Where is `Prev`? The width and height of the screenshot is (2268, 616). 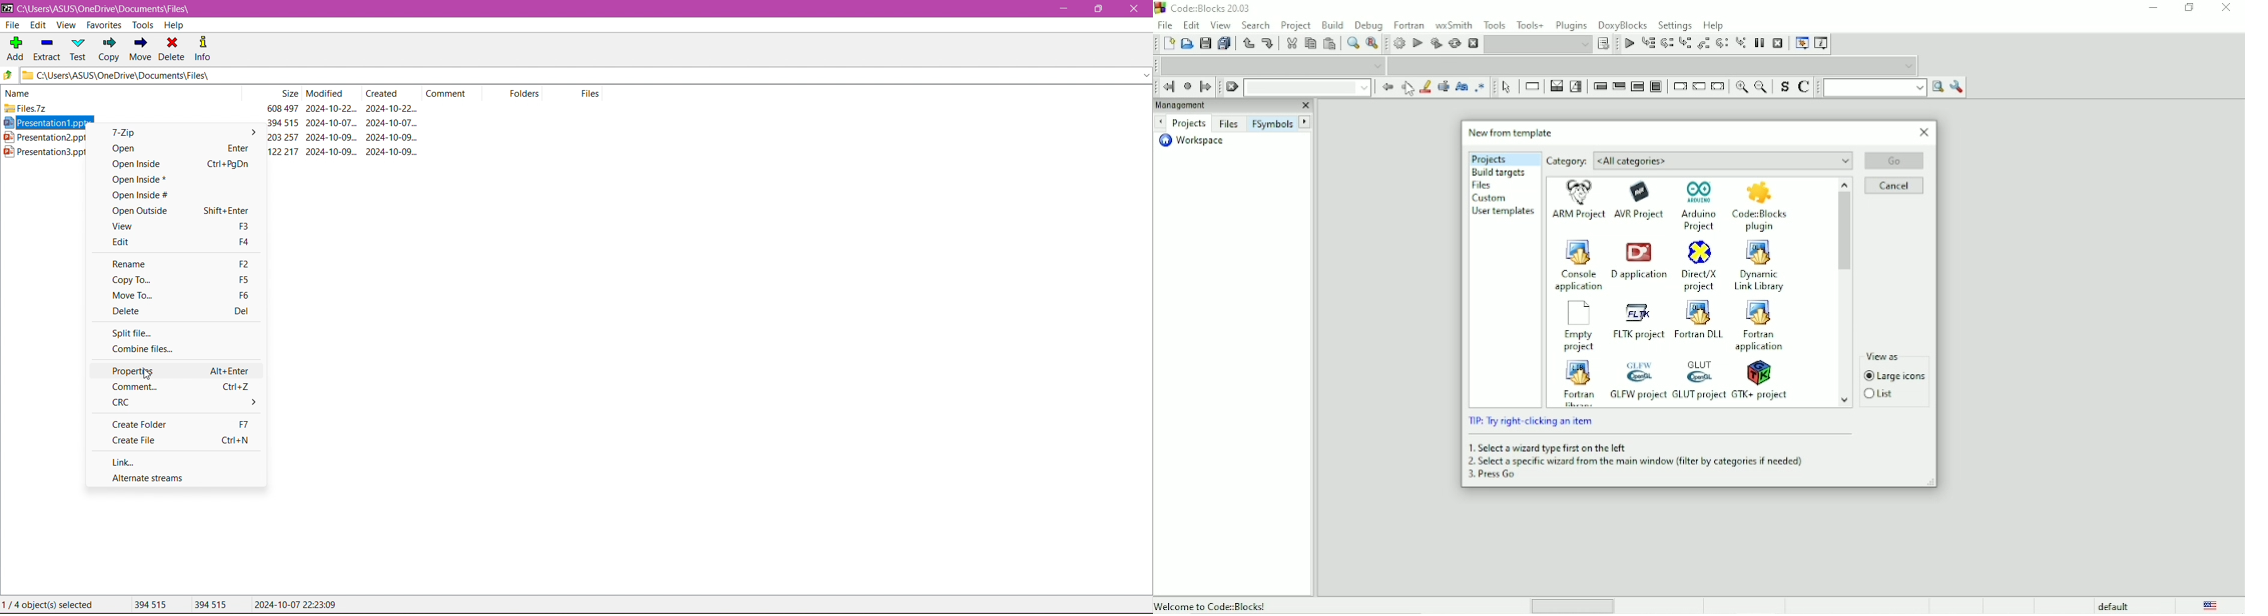 Prev is located at coordinates (1163, 121).